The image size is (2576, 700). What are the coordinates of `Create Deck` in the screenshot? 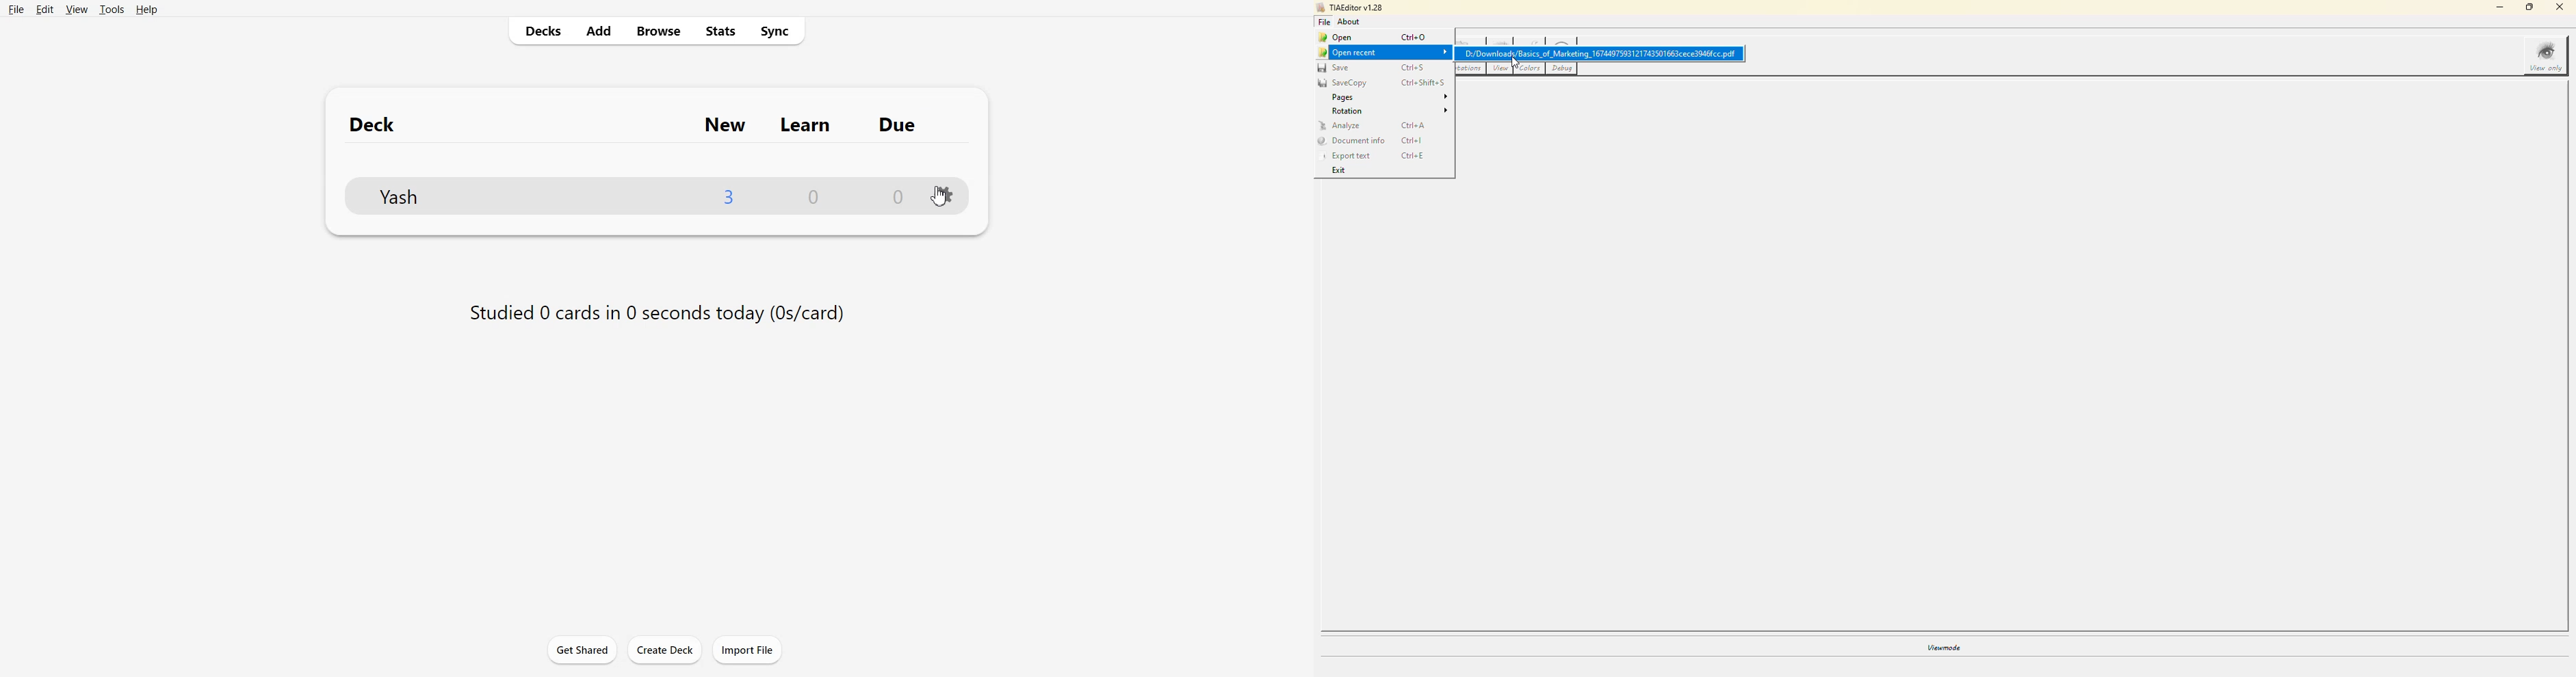 It's located at (664, 650).